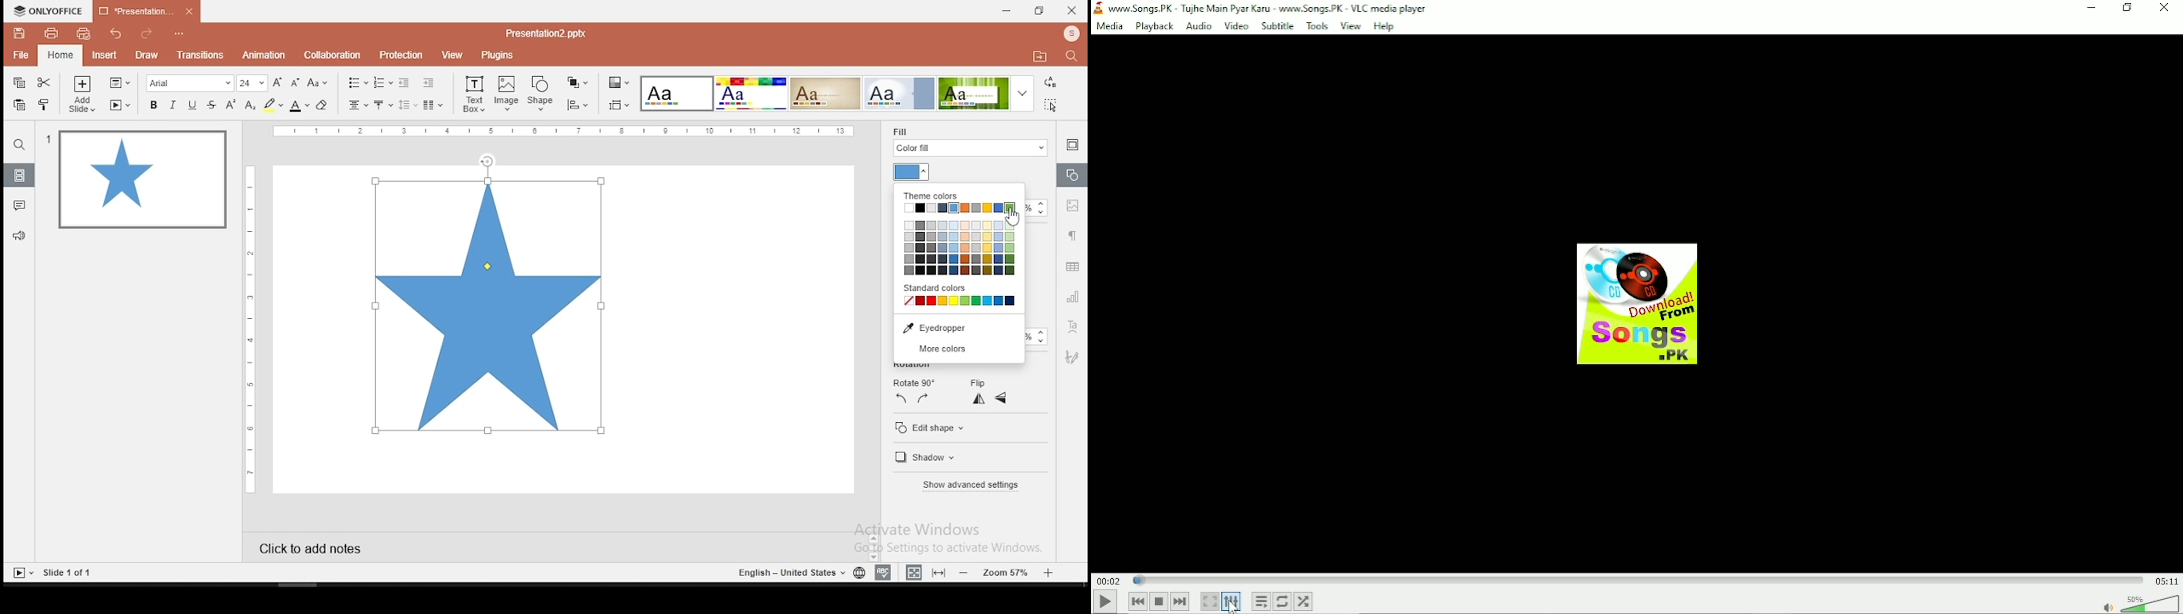  What do you see at coordinates (1277, 26) in the screenshot?
I see `Subtitle` at bounding box center [1277, 26].